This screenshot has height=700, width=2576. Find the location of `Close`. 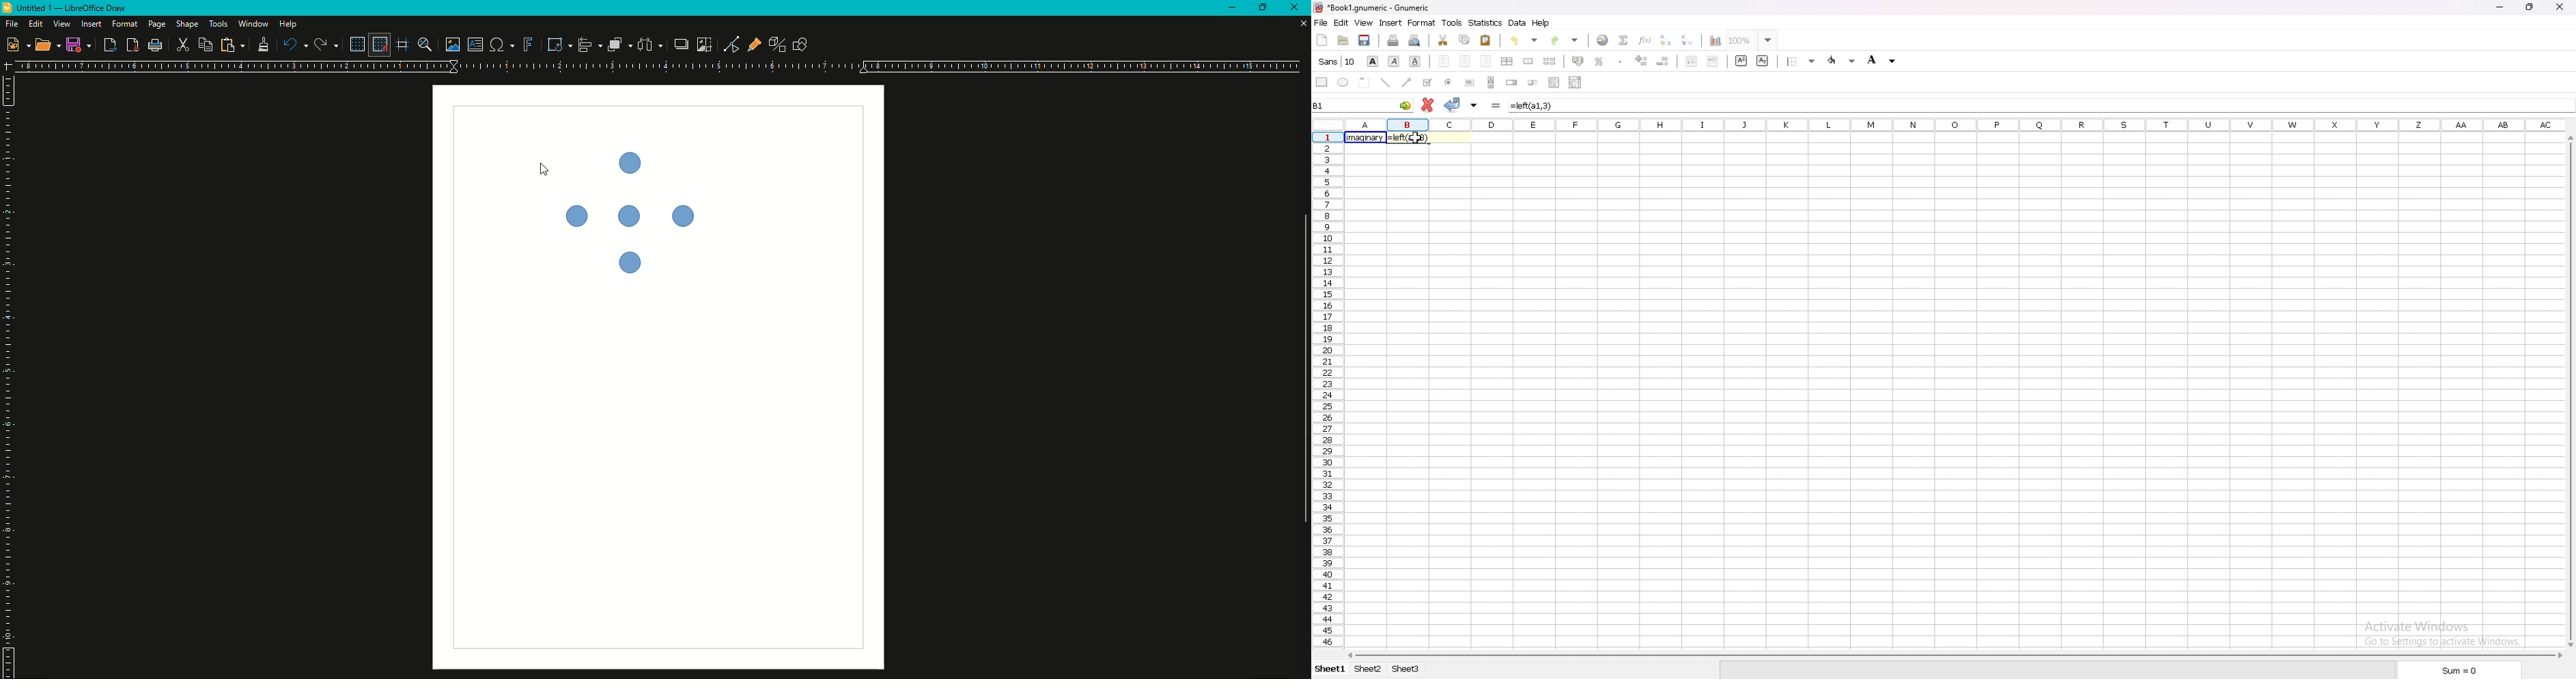

Close is located at coordinates (1297, 8).